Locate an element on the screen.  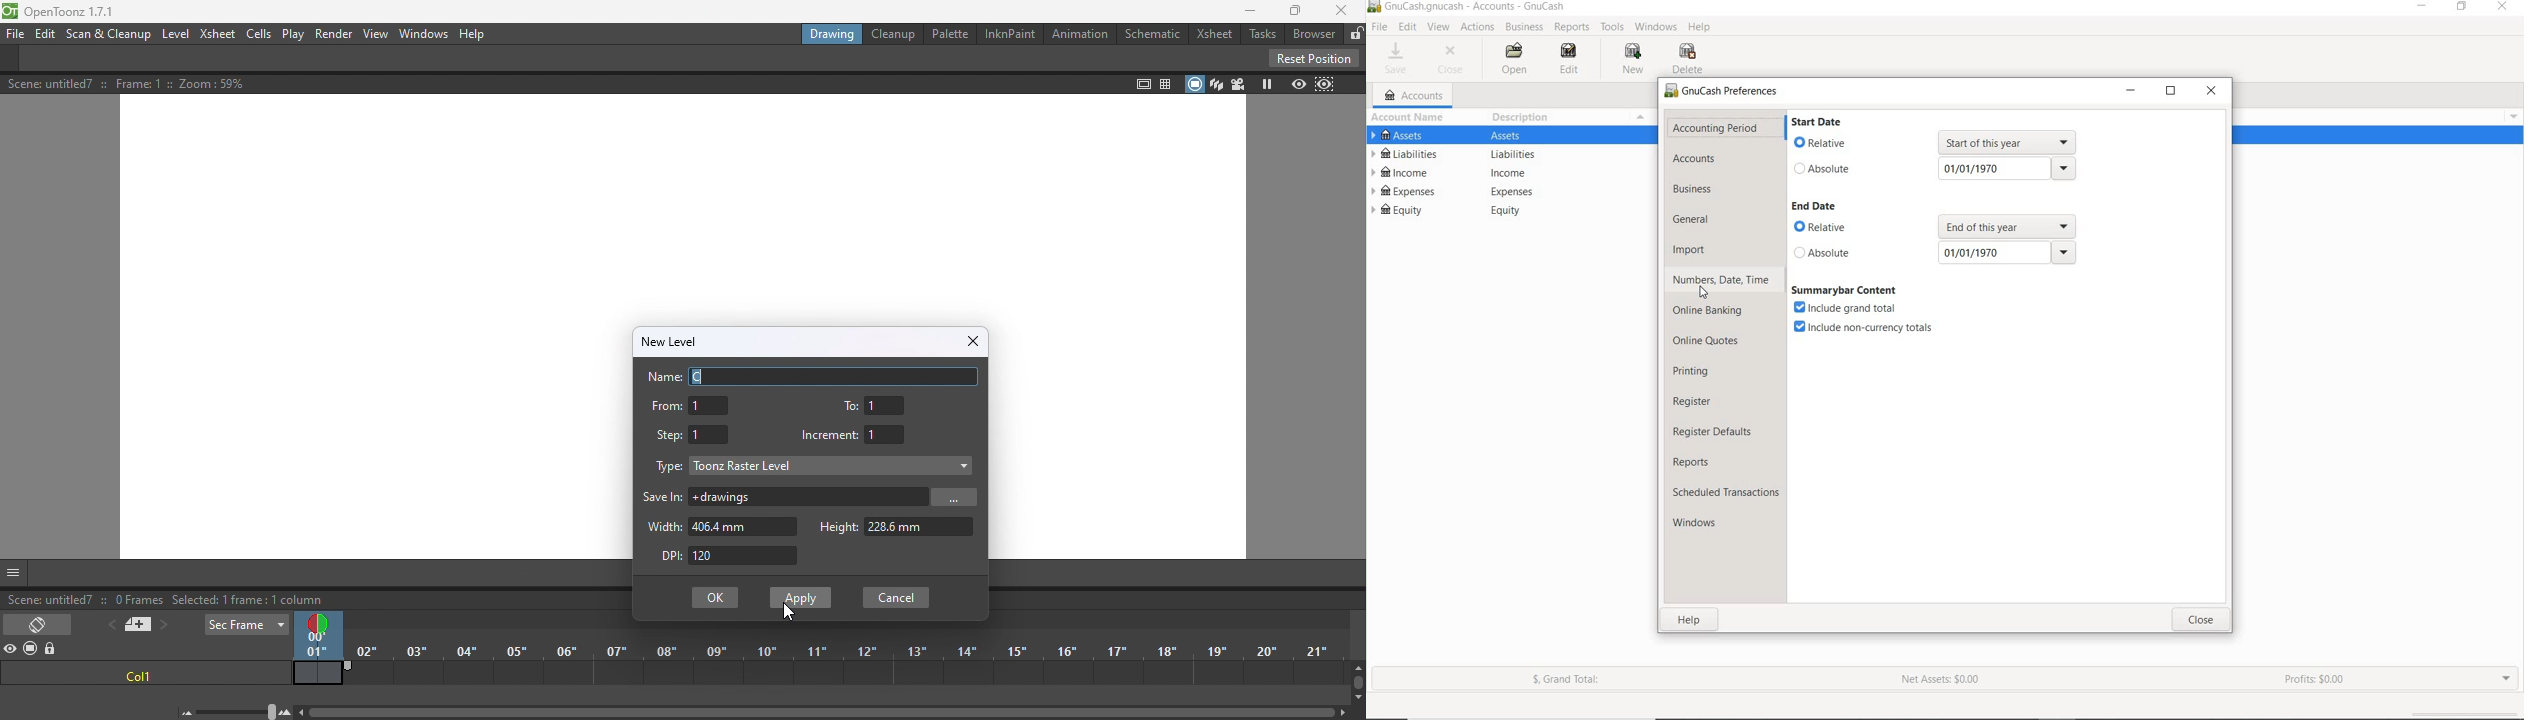
Xsheet is located at coordinates (218, 36).